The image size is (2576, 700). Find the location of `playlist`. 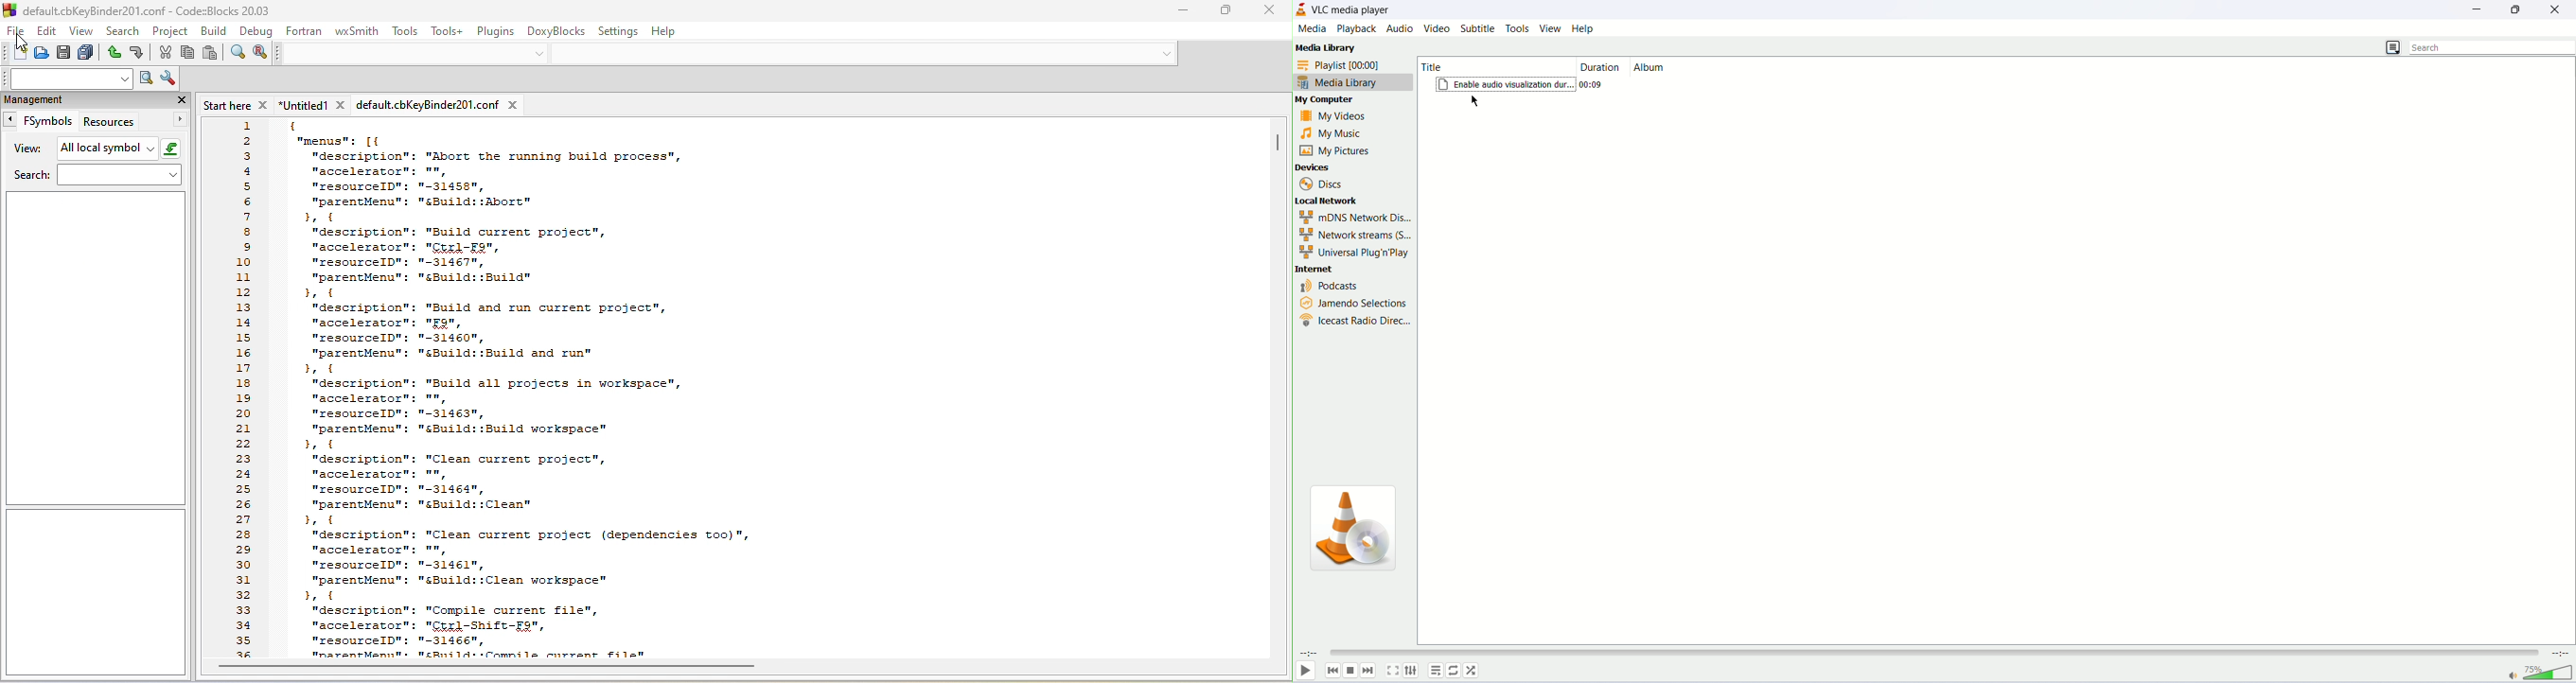

playlist is located at coordinates (1435, 670).